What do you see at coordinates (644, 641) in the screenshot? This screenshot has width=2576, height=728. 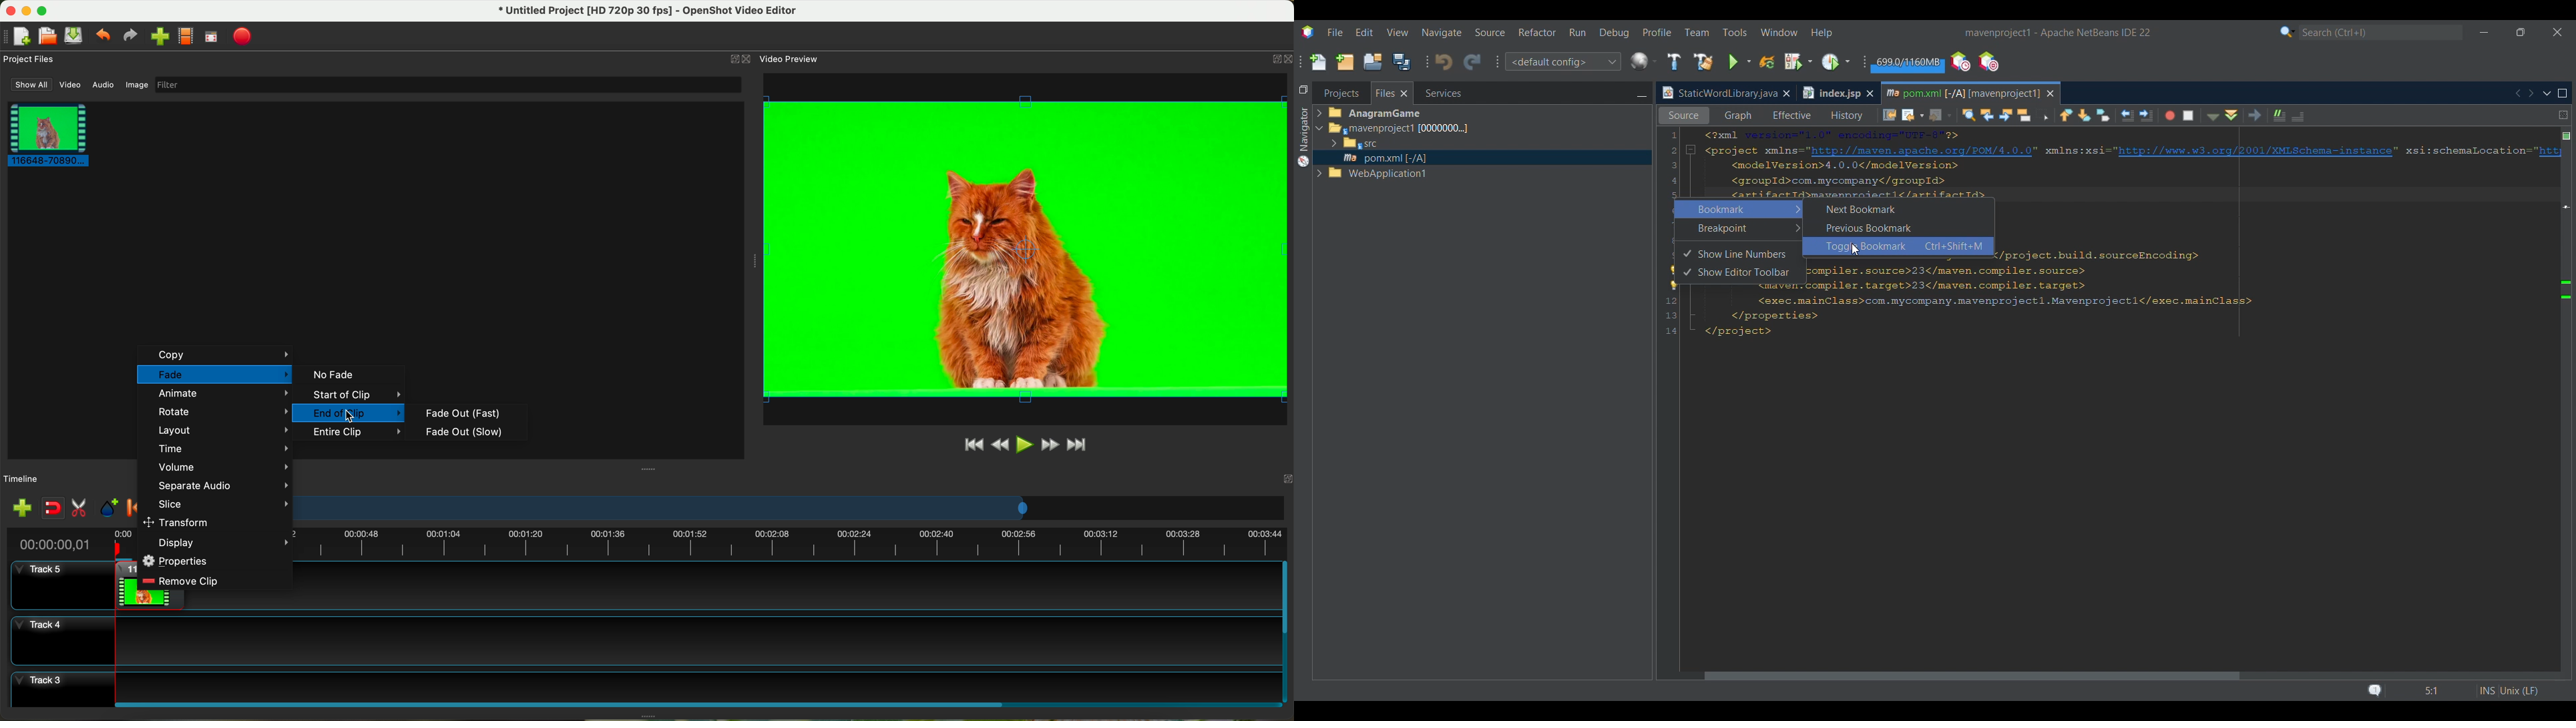 I see `track 4` at bounding box center [644, 641].